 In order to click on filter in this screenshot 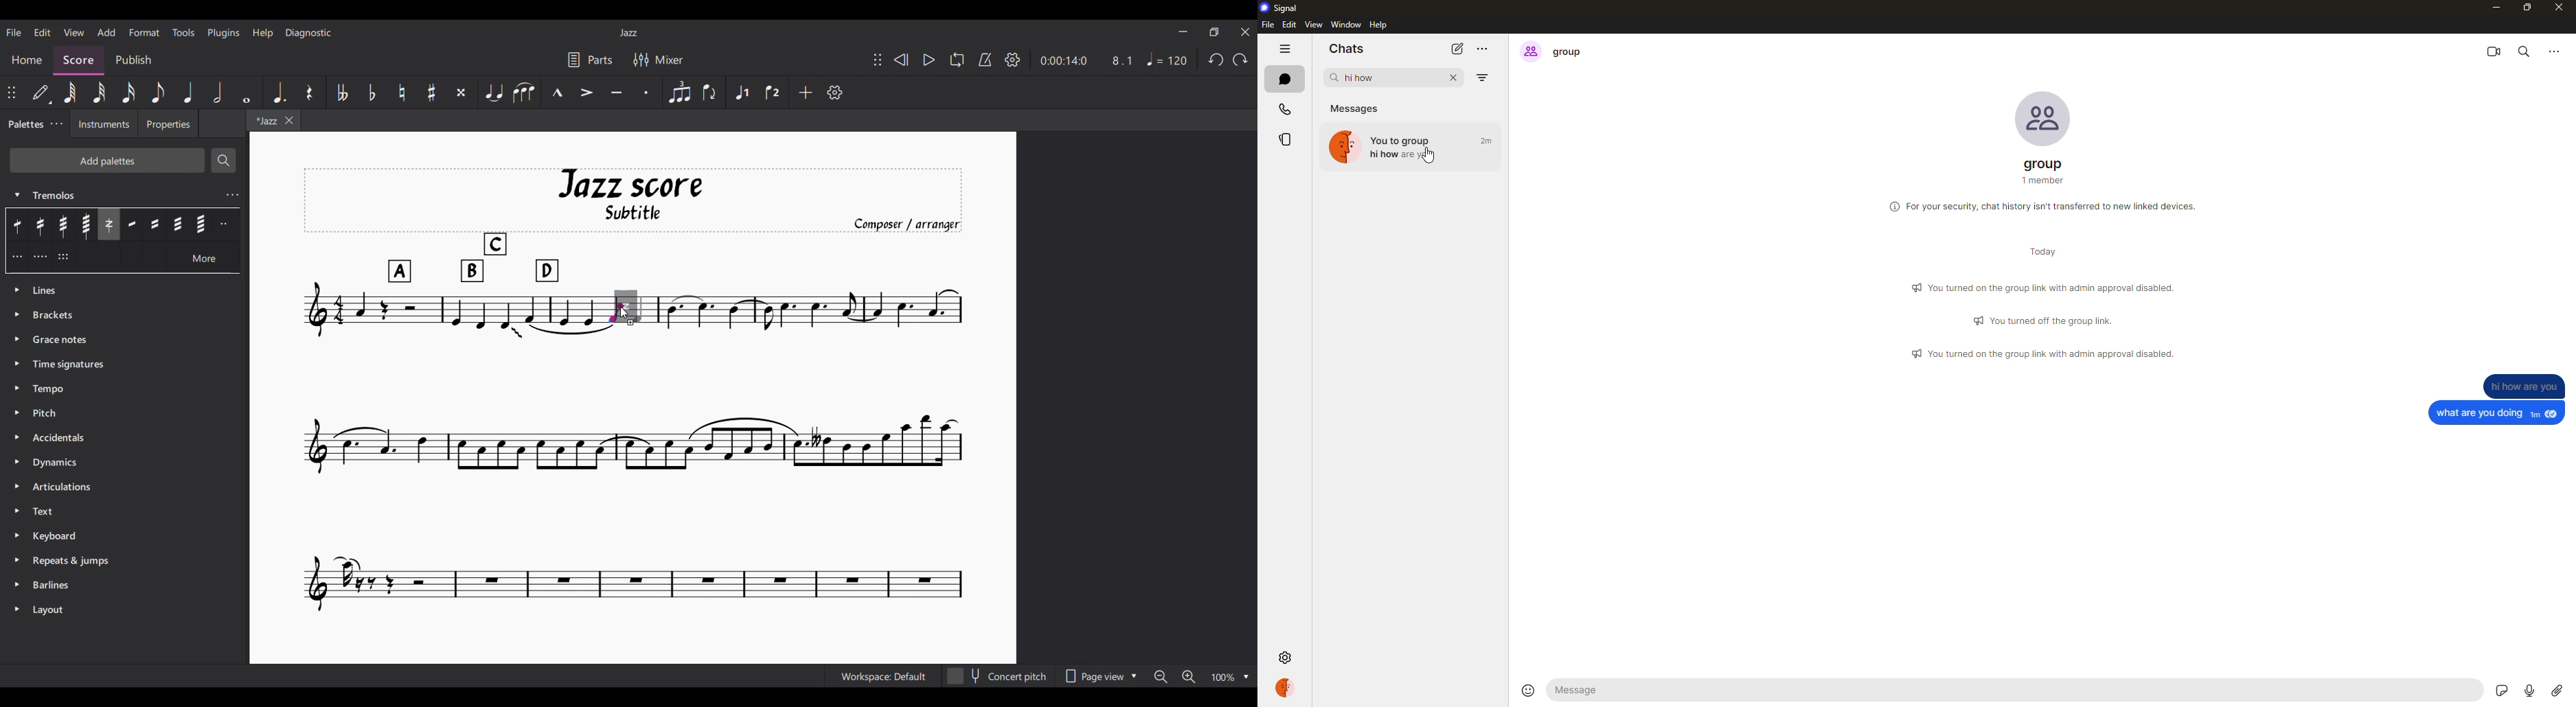, I will do `click(1485, 78)`.